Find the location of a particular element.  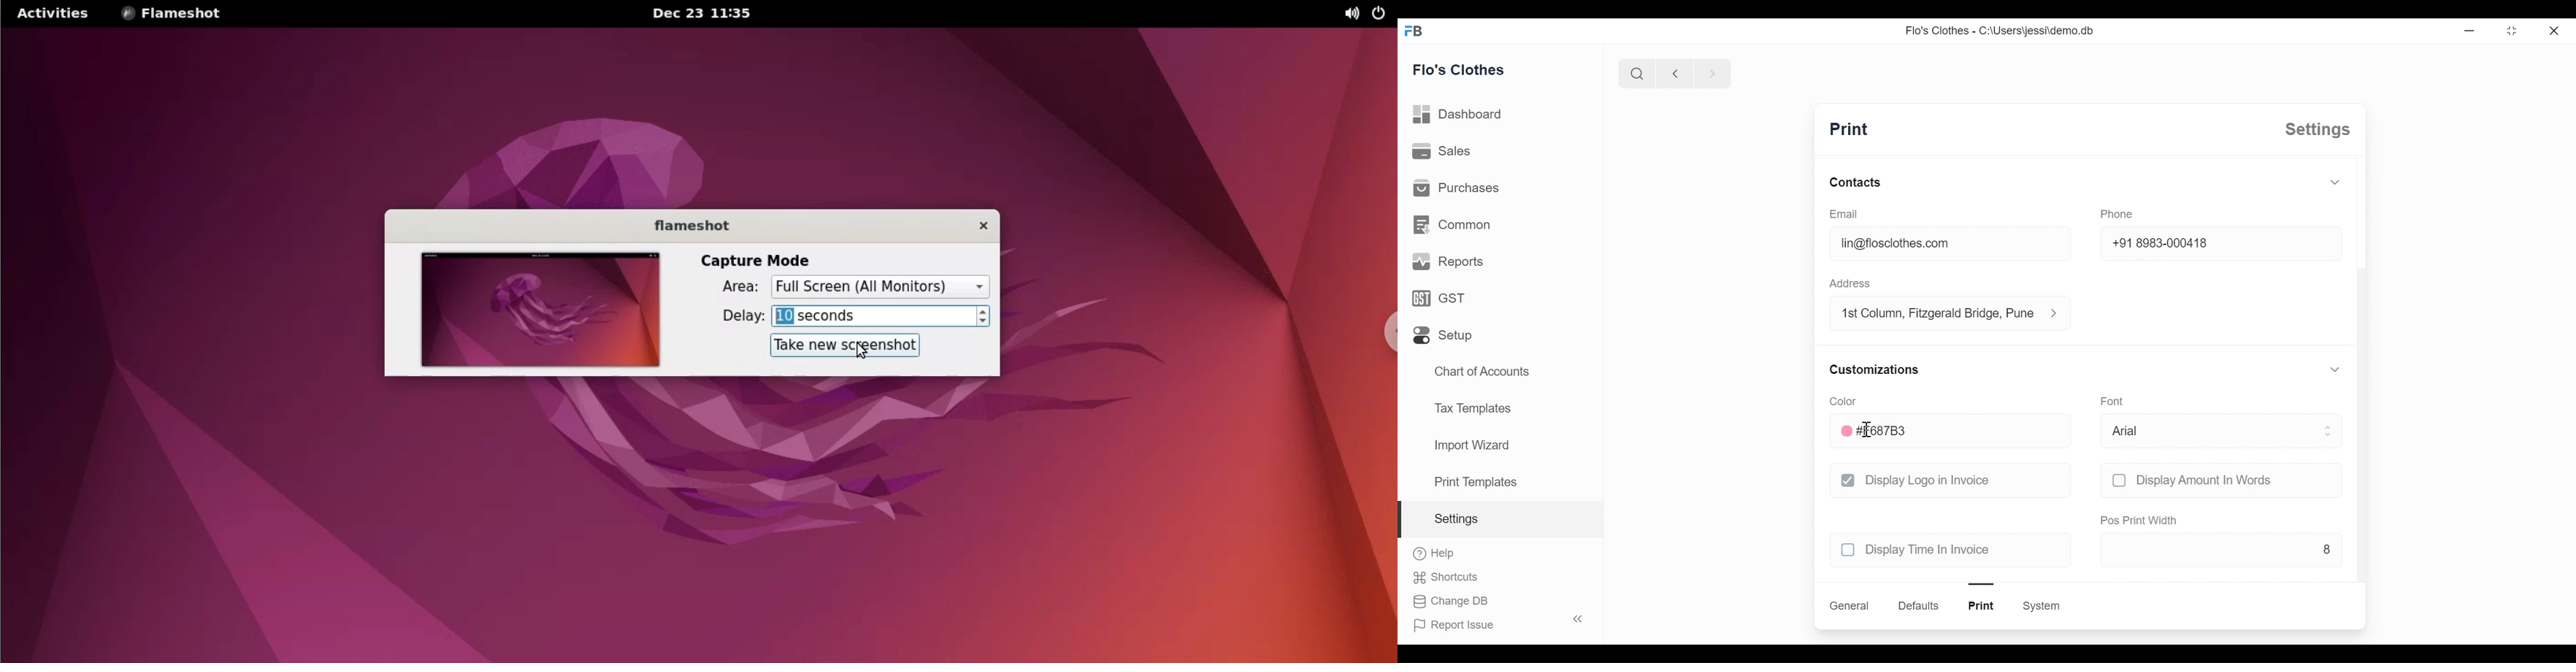

display amount in words is located at coordinates (2205, 480).